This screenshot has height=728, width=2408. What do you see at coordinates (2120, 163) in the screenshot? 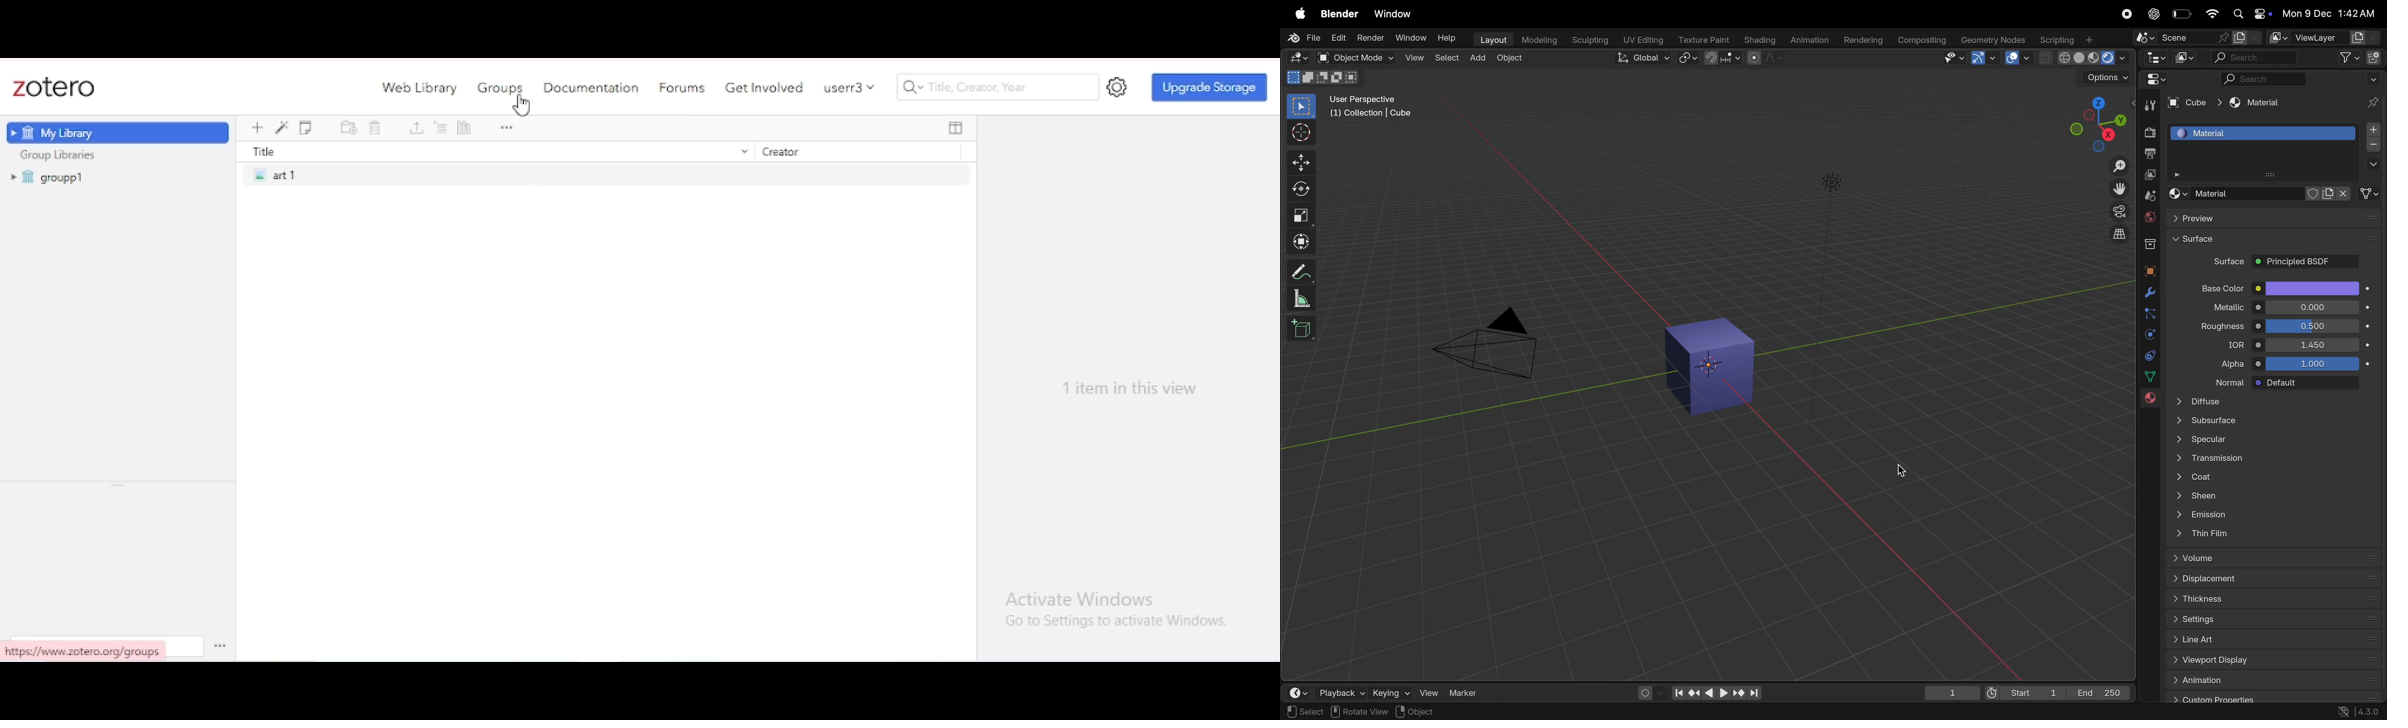
I see `zoom i ` at bounding box center [2120, 163].